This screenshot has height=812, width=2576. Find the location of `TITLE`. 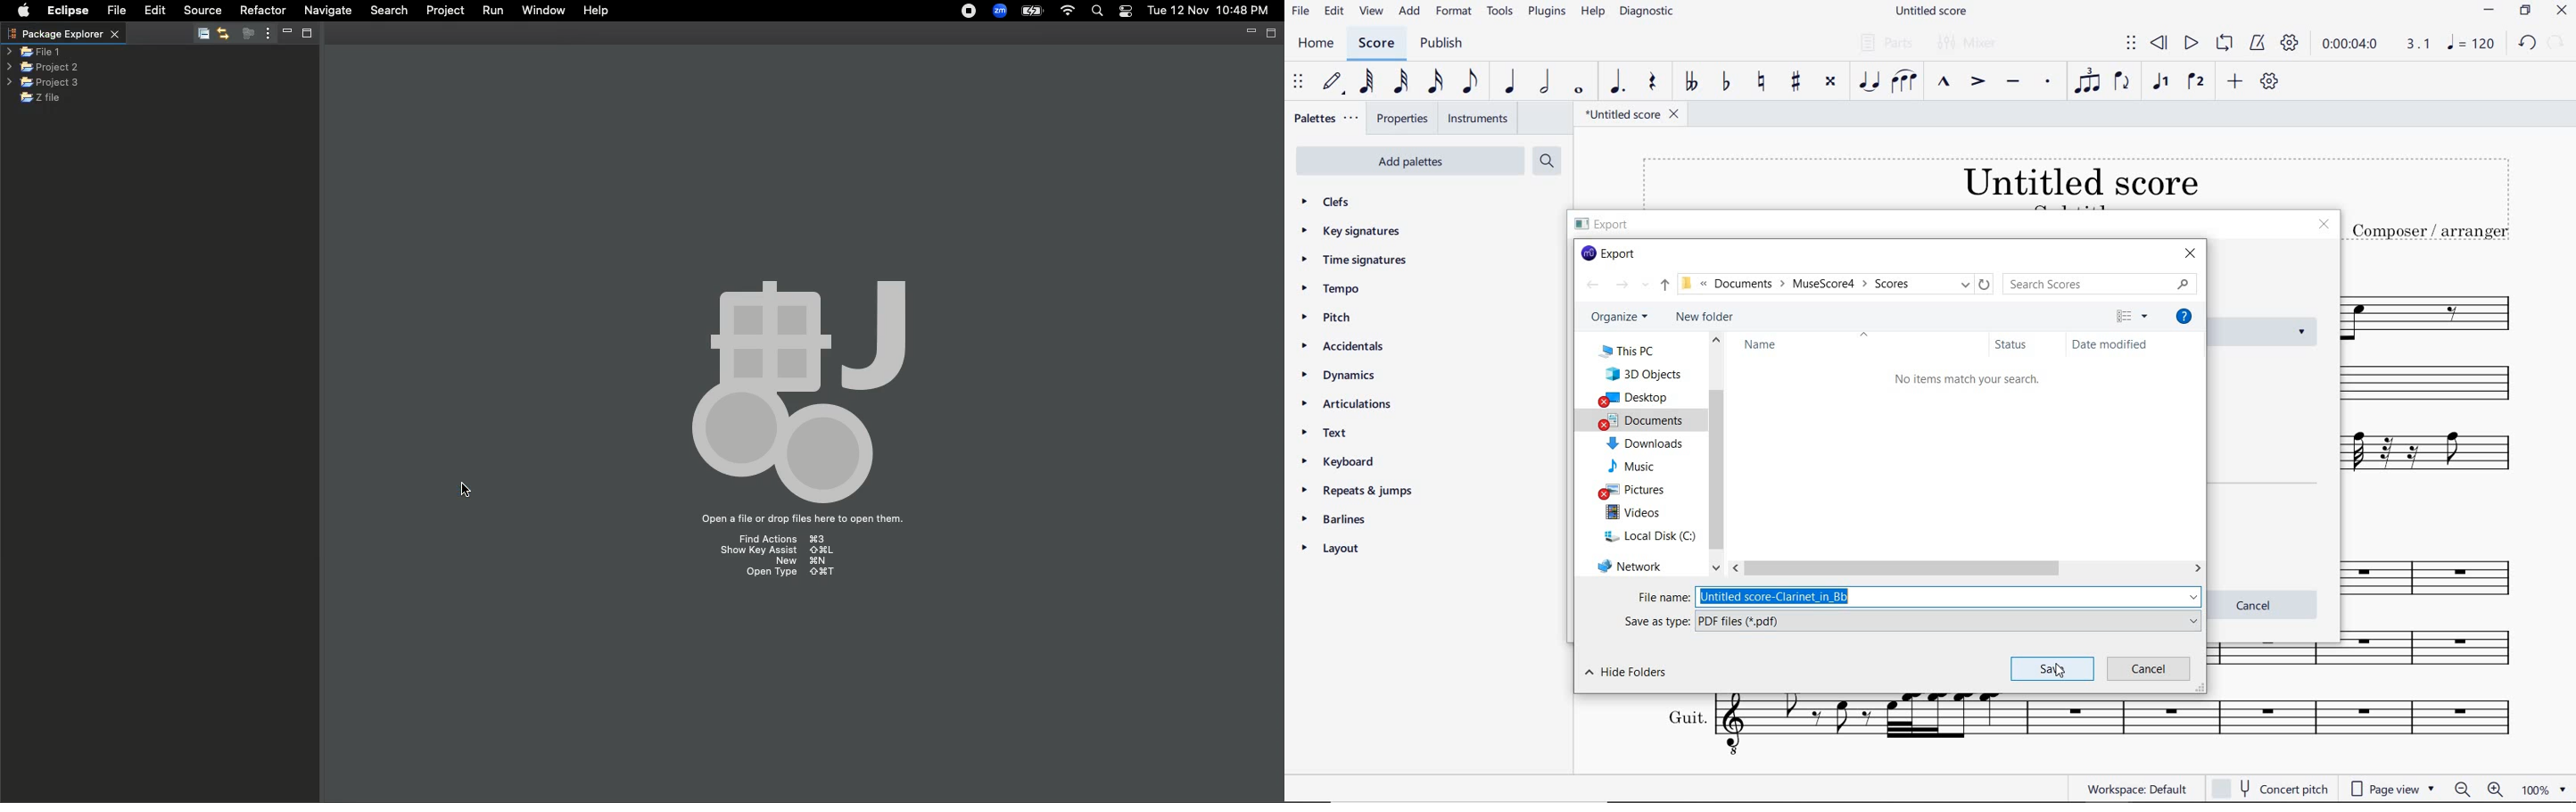

TITLE is located at coordinates (2429, 202).